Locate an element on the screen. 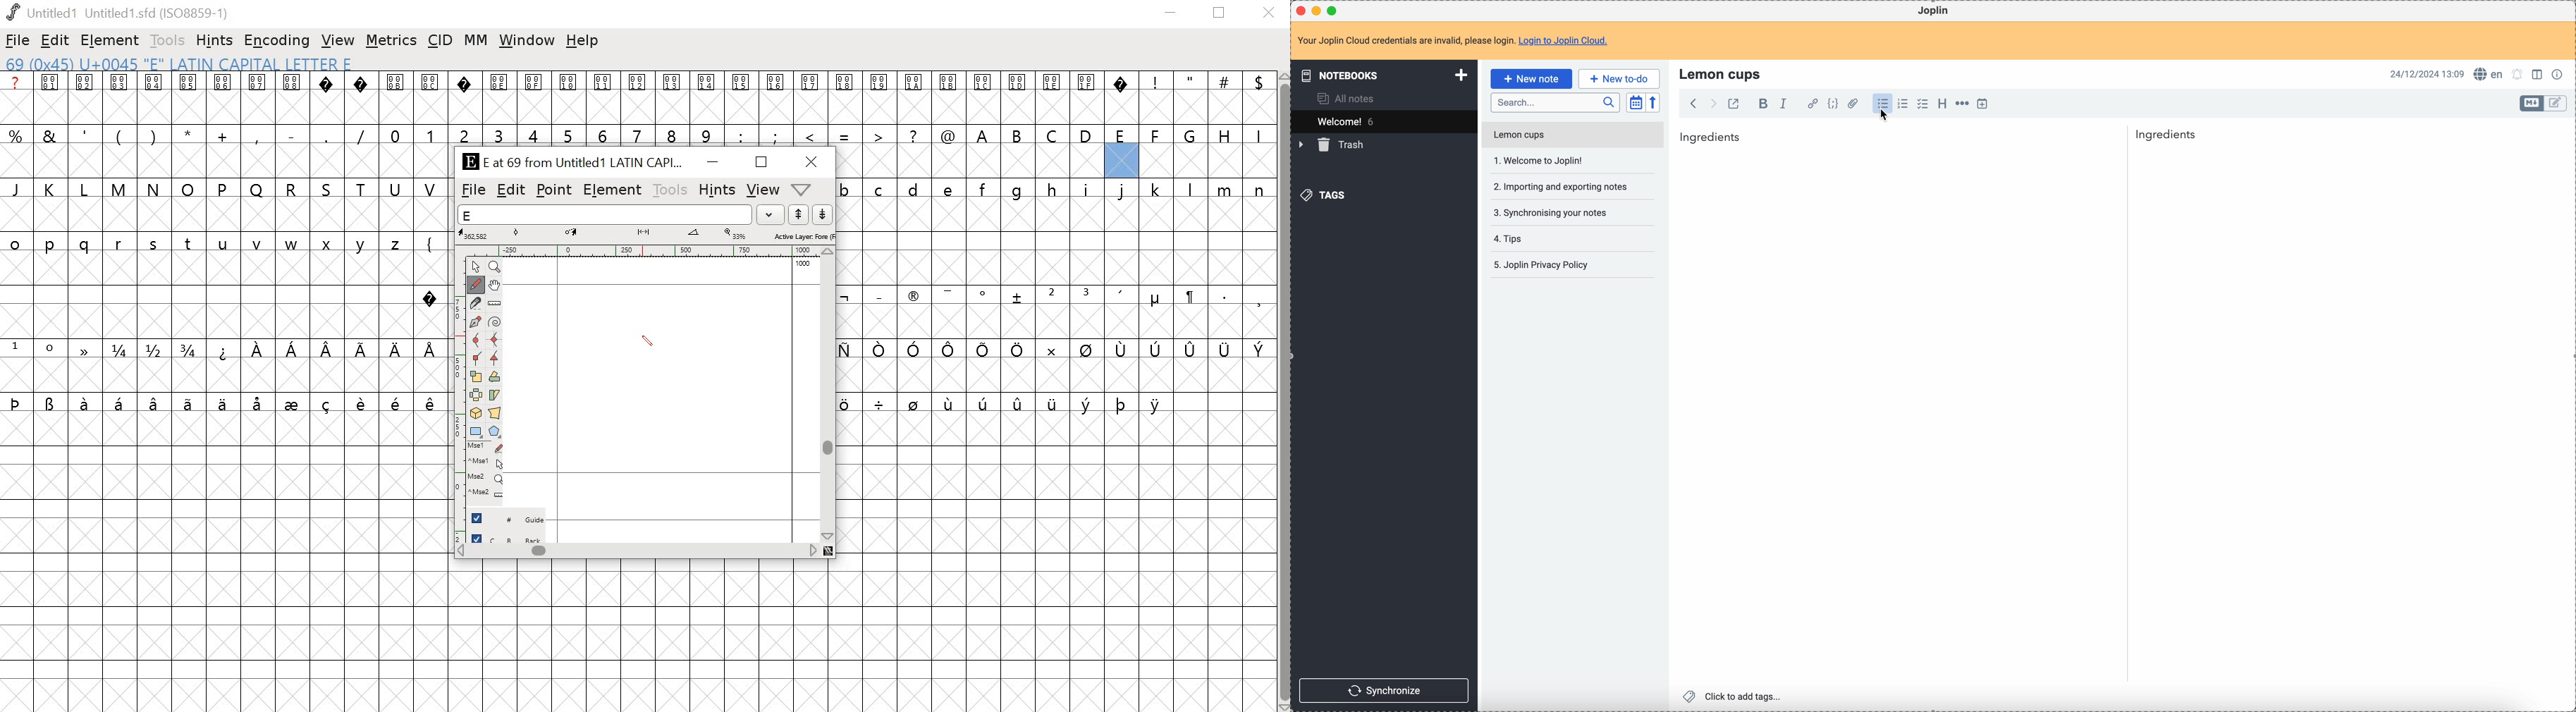  note is located at coordinates (1459, 41).